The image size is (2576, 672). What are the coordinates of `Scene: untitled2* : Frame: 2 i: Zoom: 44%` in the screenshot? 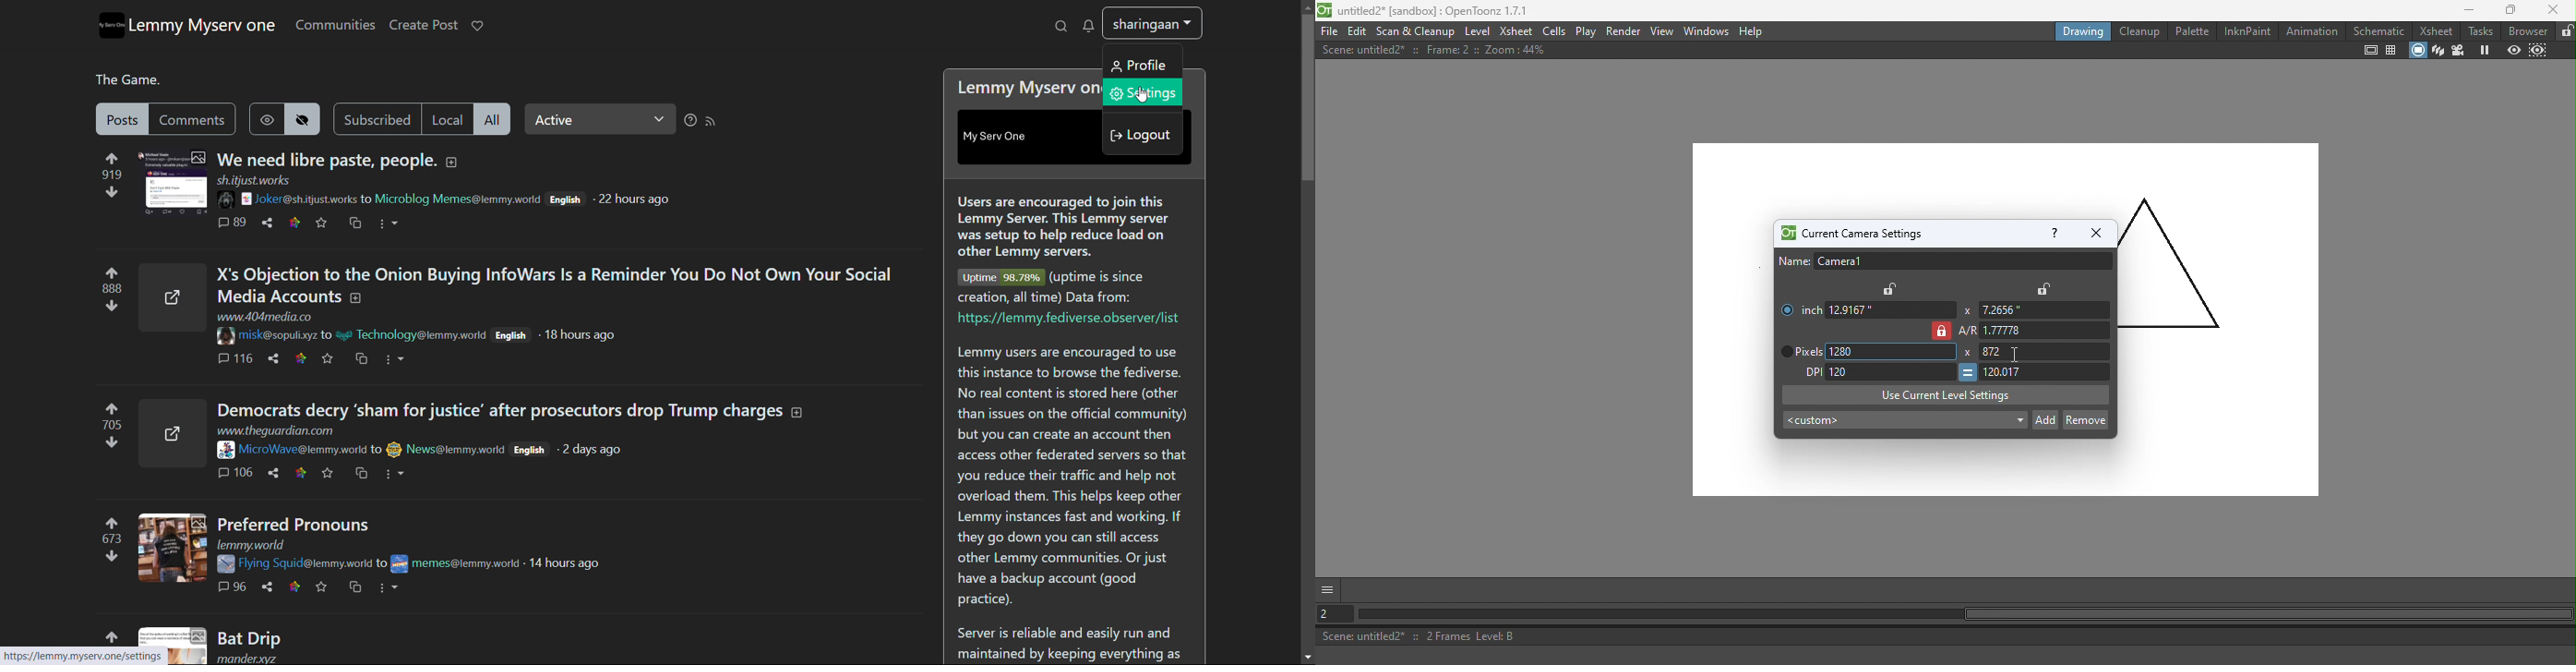 It's located at (1434, 50).